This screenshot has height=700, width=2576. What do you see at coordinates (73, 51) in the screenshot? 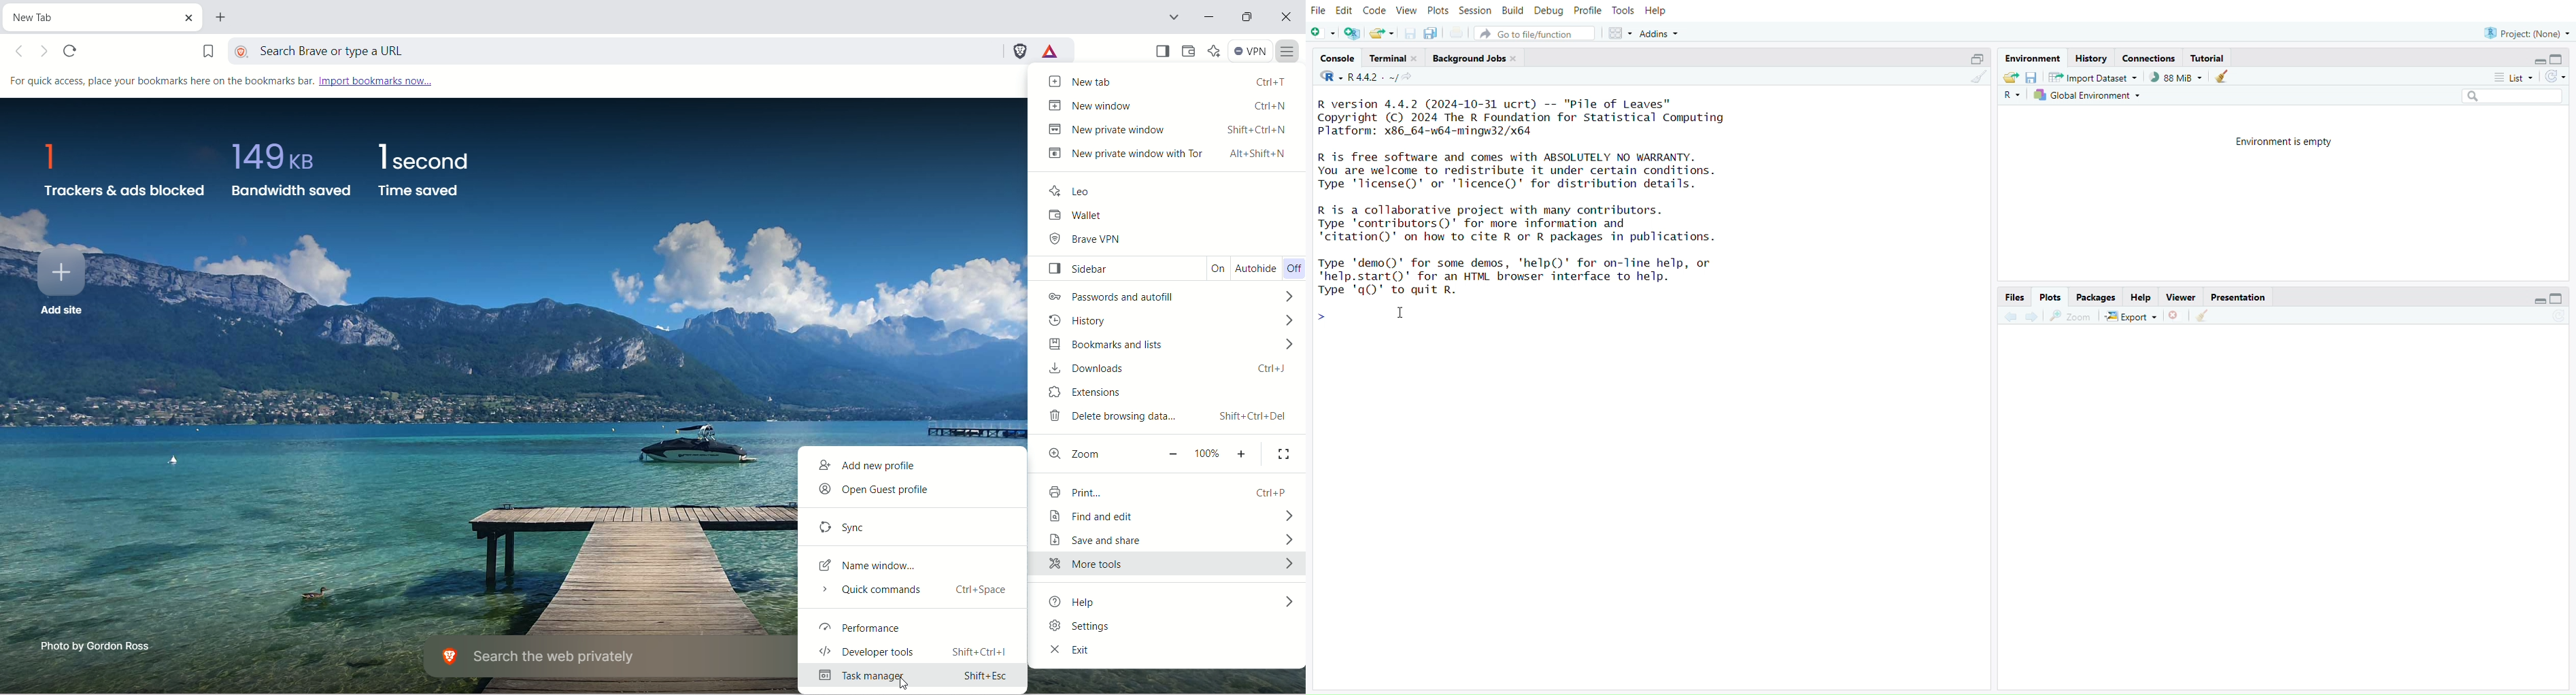
I see `reload` at bounding box center [73, 51].